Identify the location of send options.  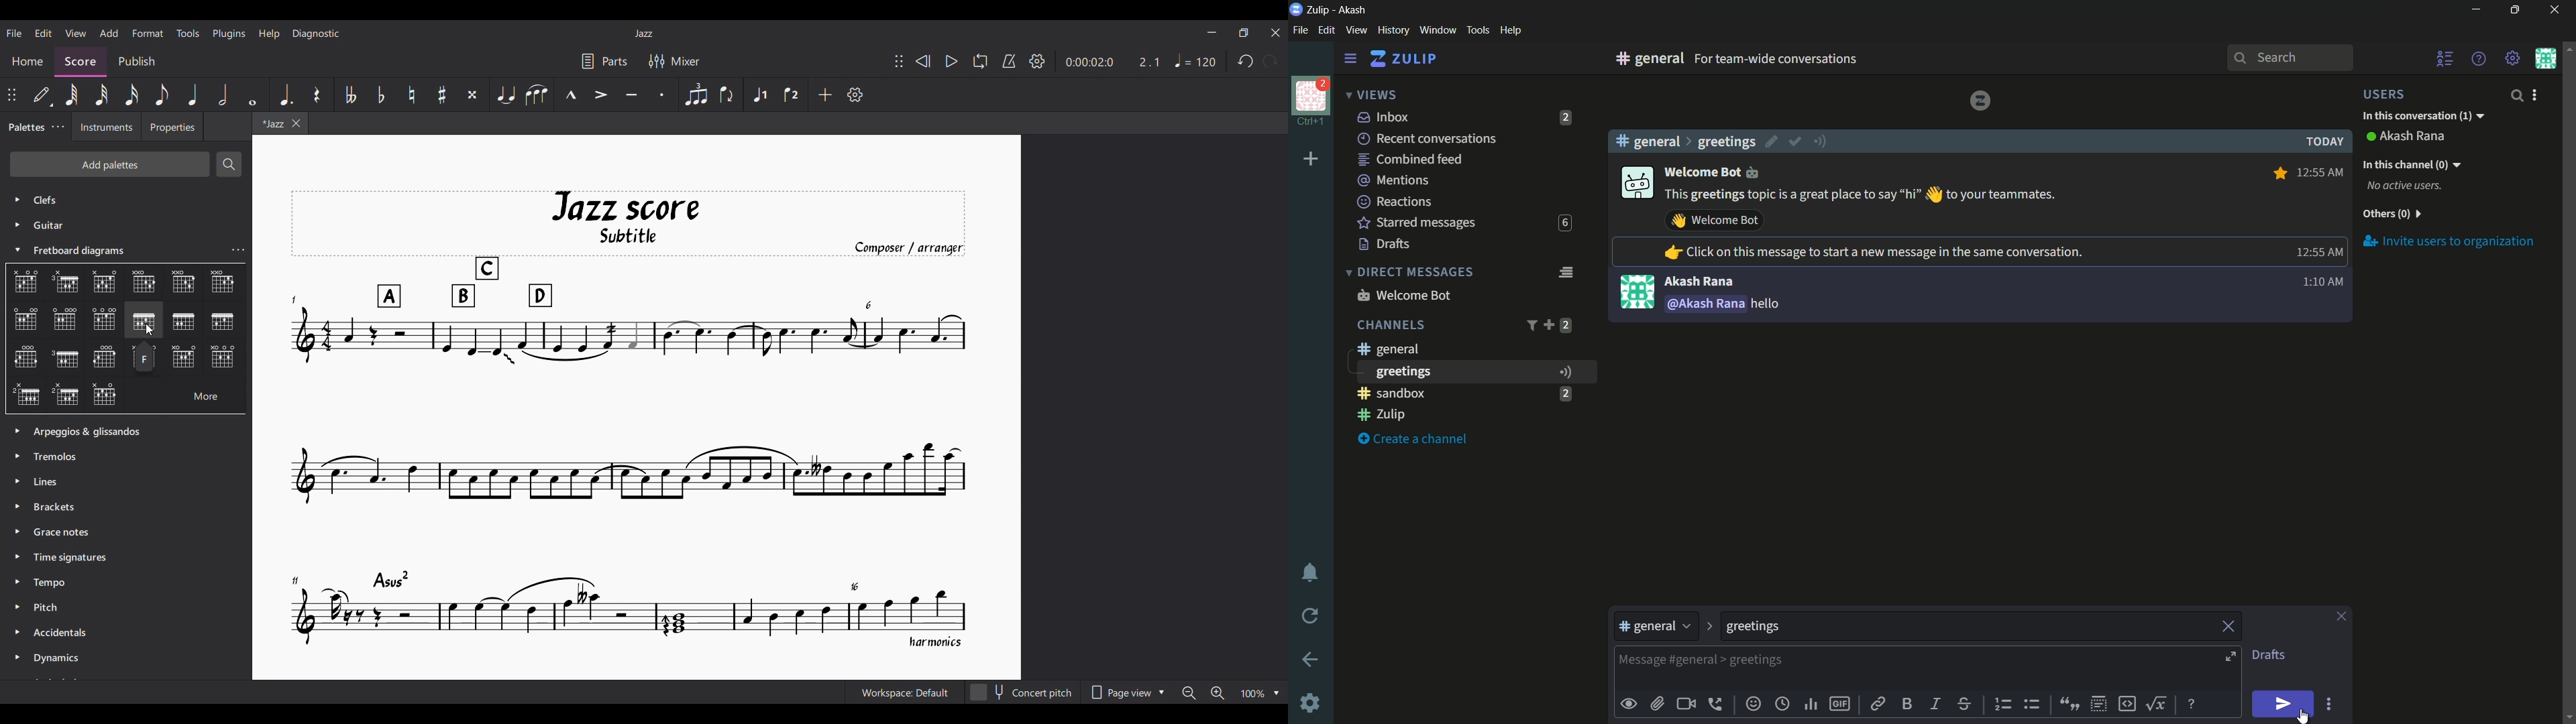
(2328, 705).